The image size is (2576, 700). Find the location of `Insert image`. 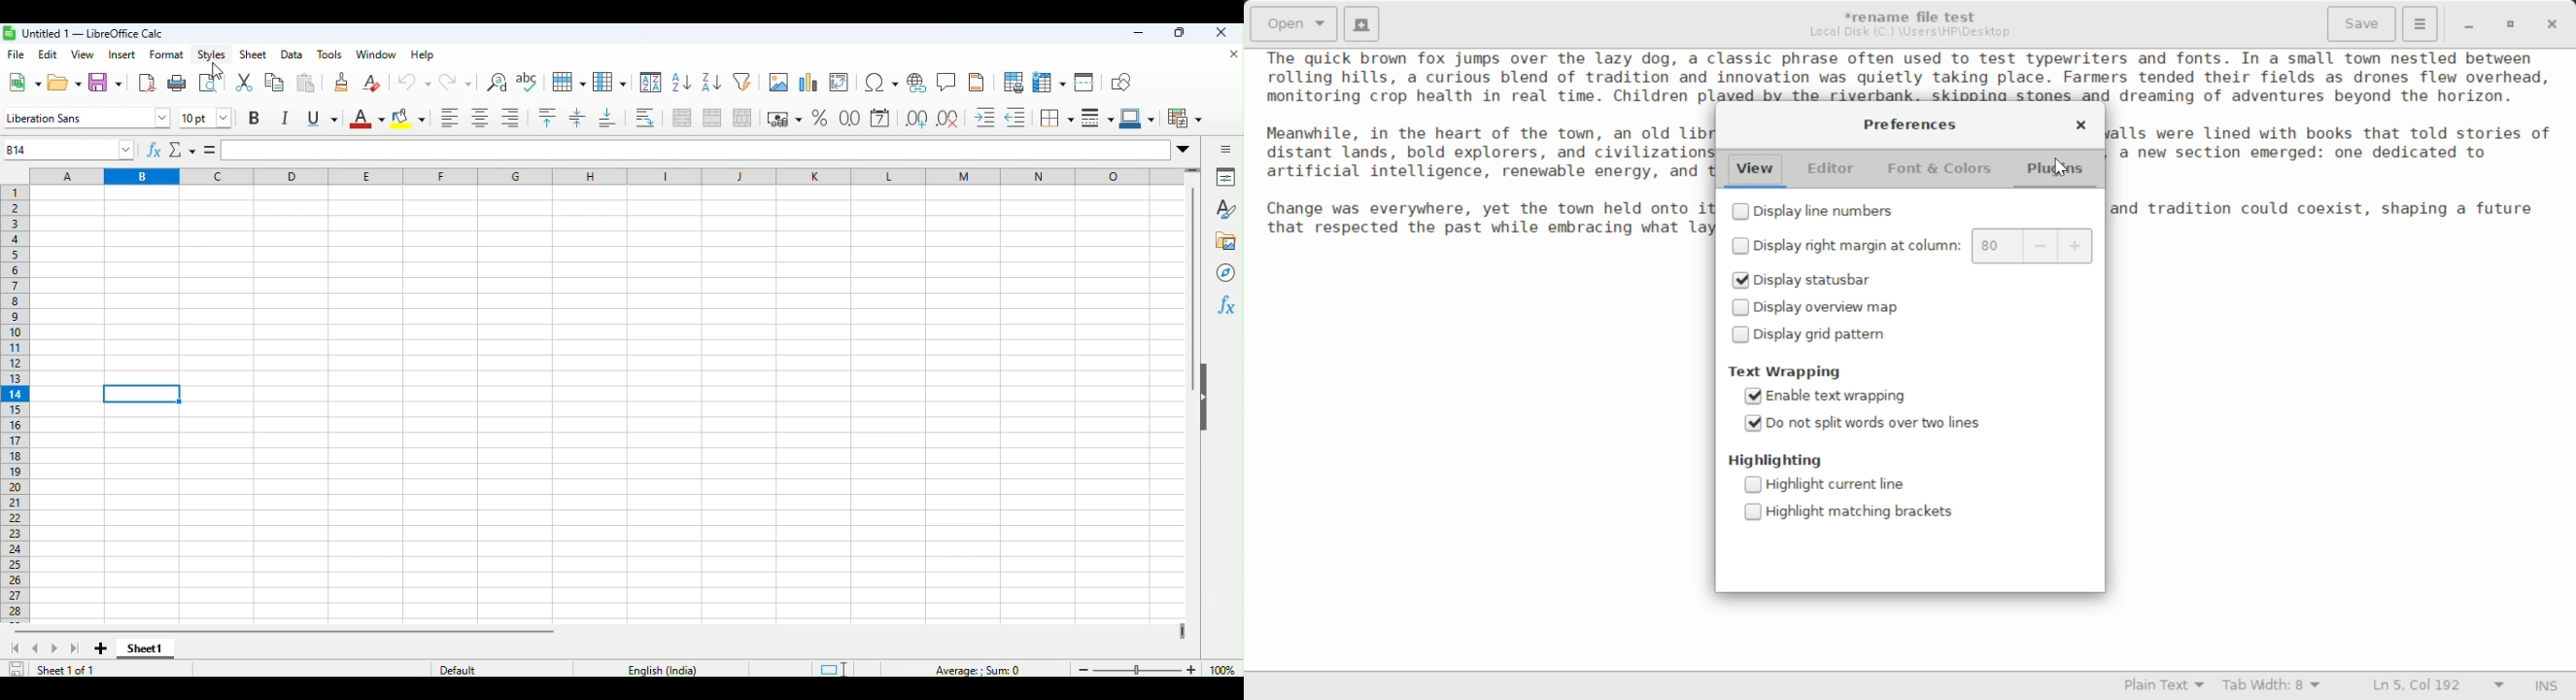

Insert image is located at coordinates (778, 82).